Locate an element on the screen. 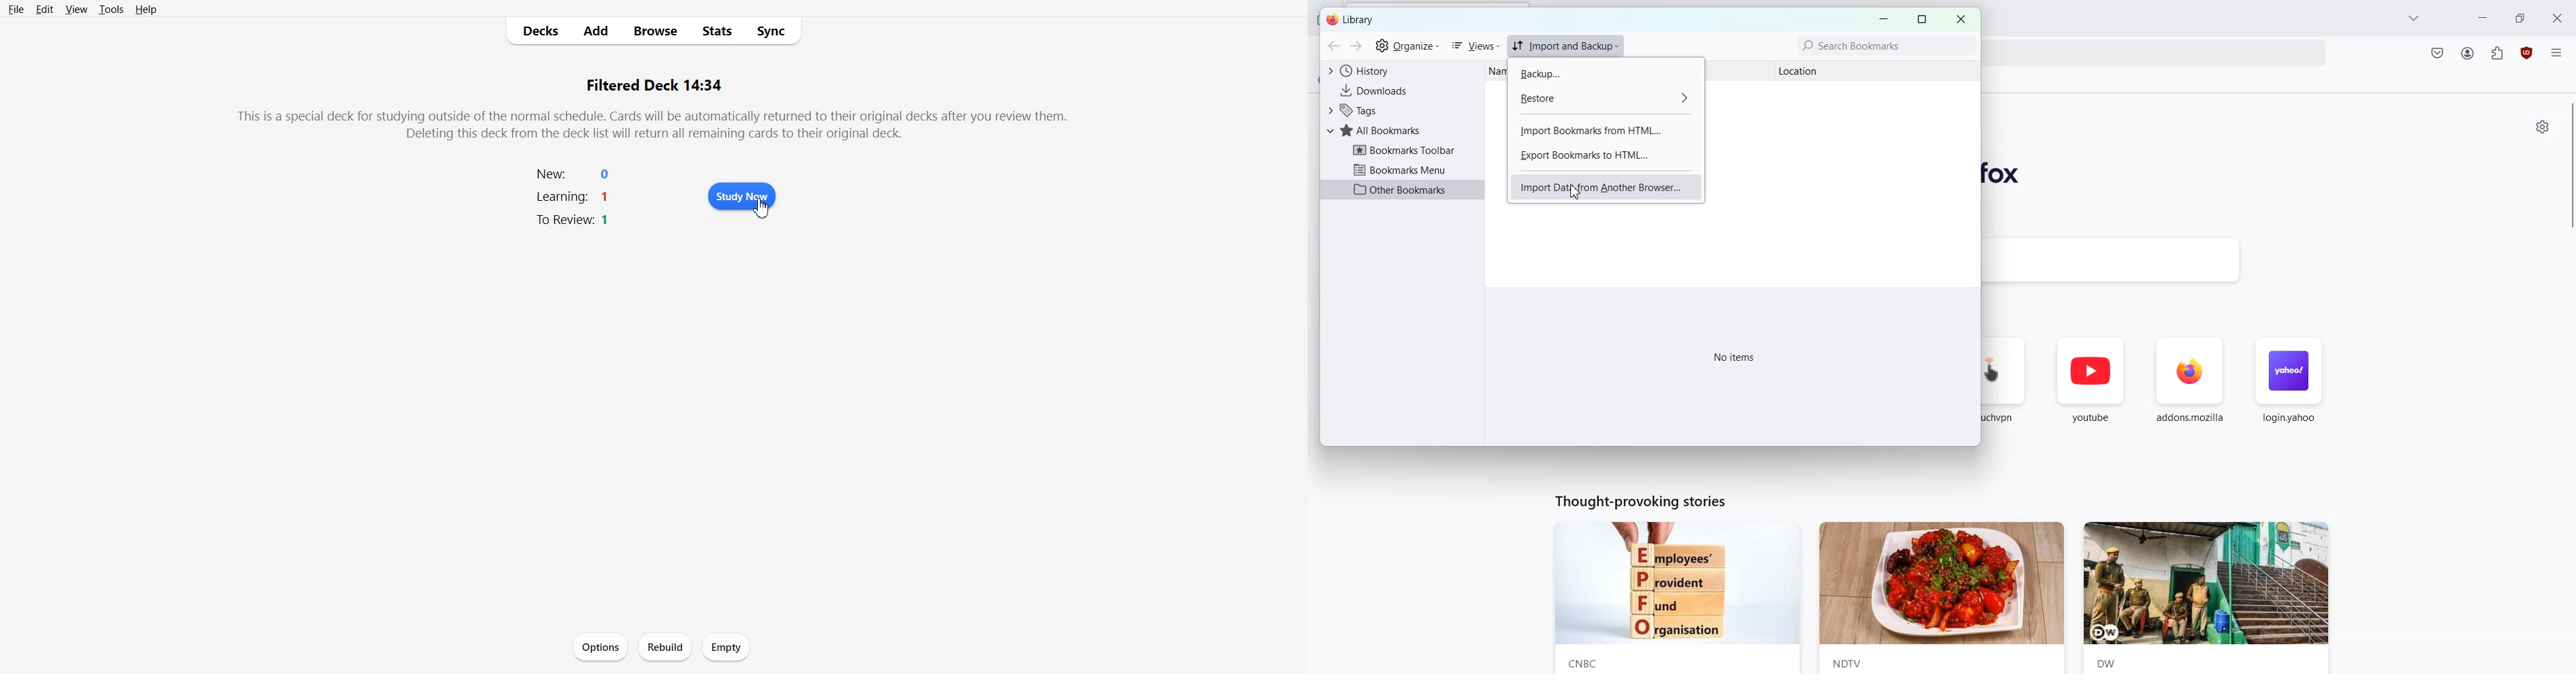 This screenshot has height=700, width=2576. Options is located at coordinates (600, 646).